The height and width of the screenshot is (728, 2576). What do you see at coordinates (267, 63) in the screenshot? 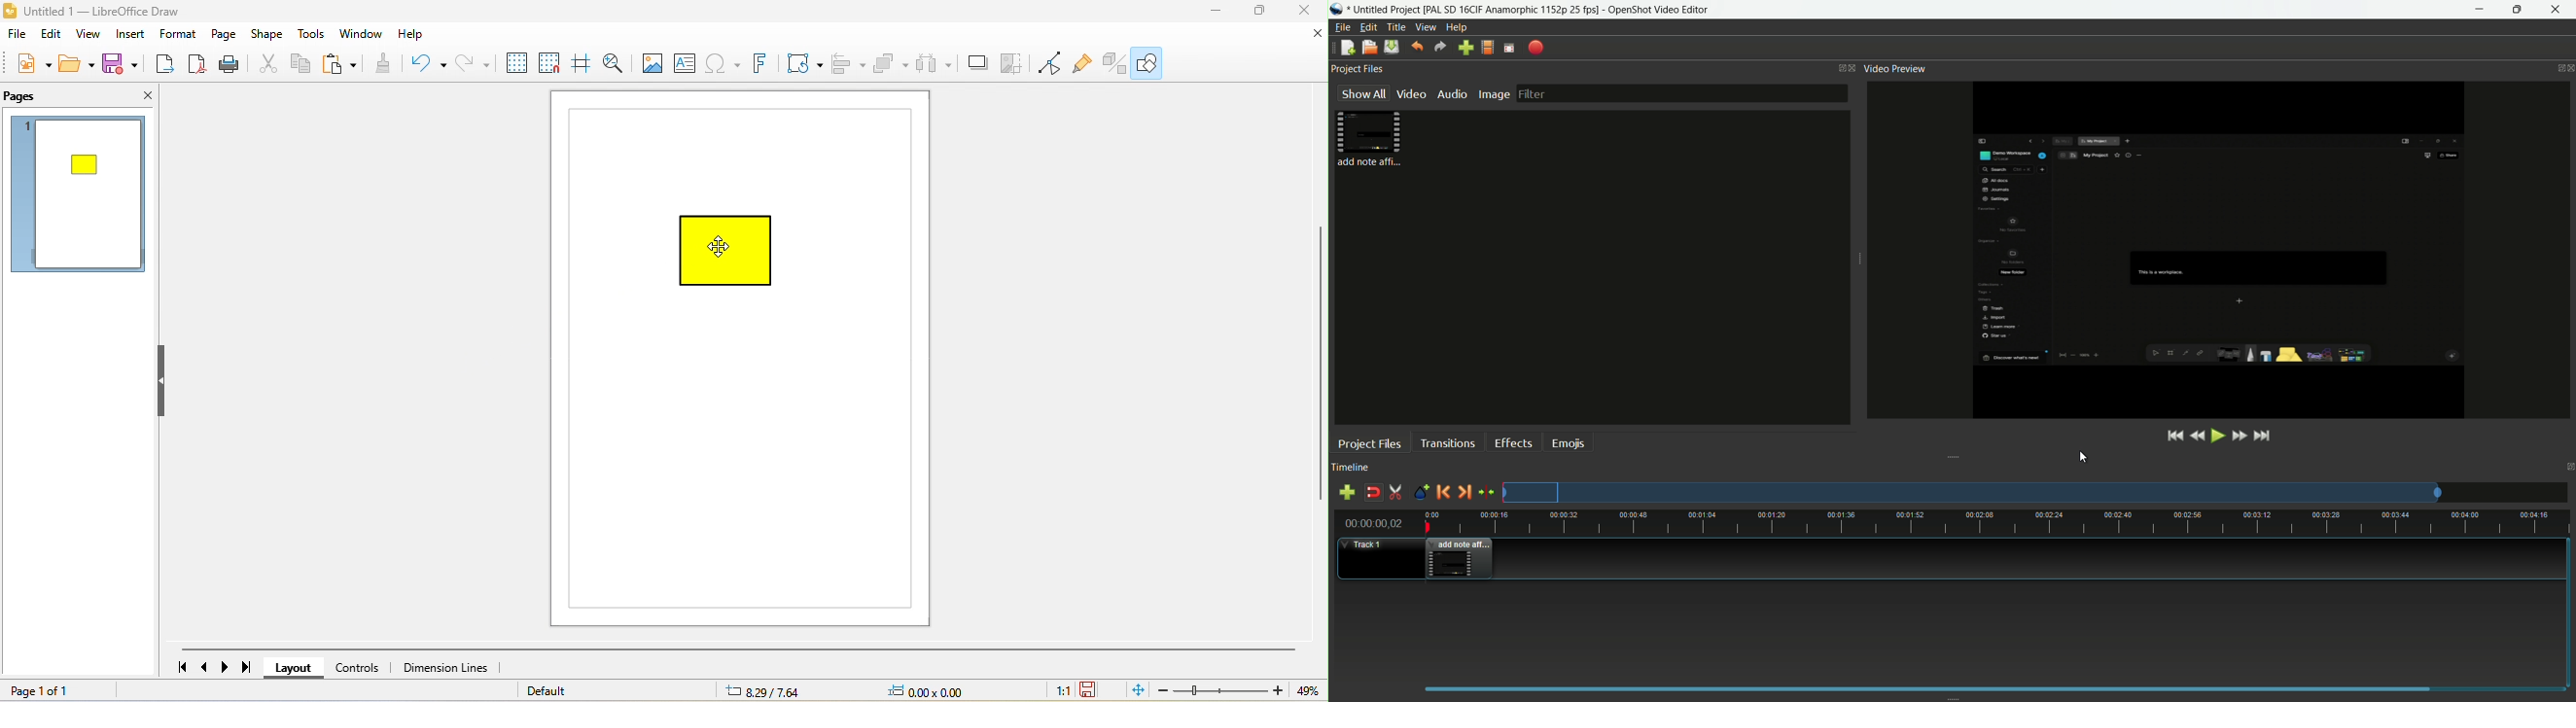
I see `cut` at bounding box center [267, 63].